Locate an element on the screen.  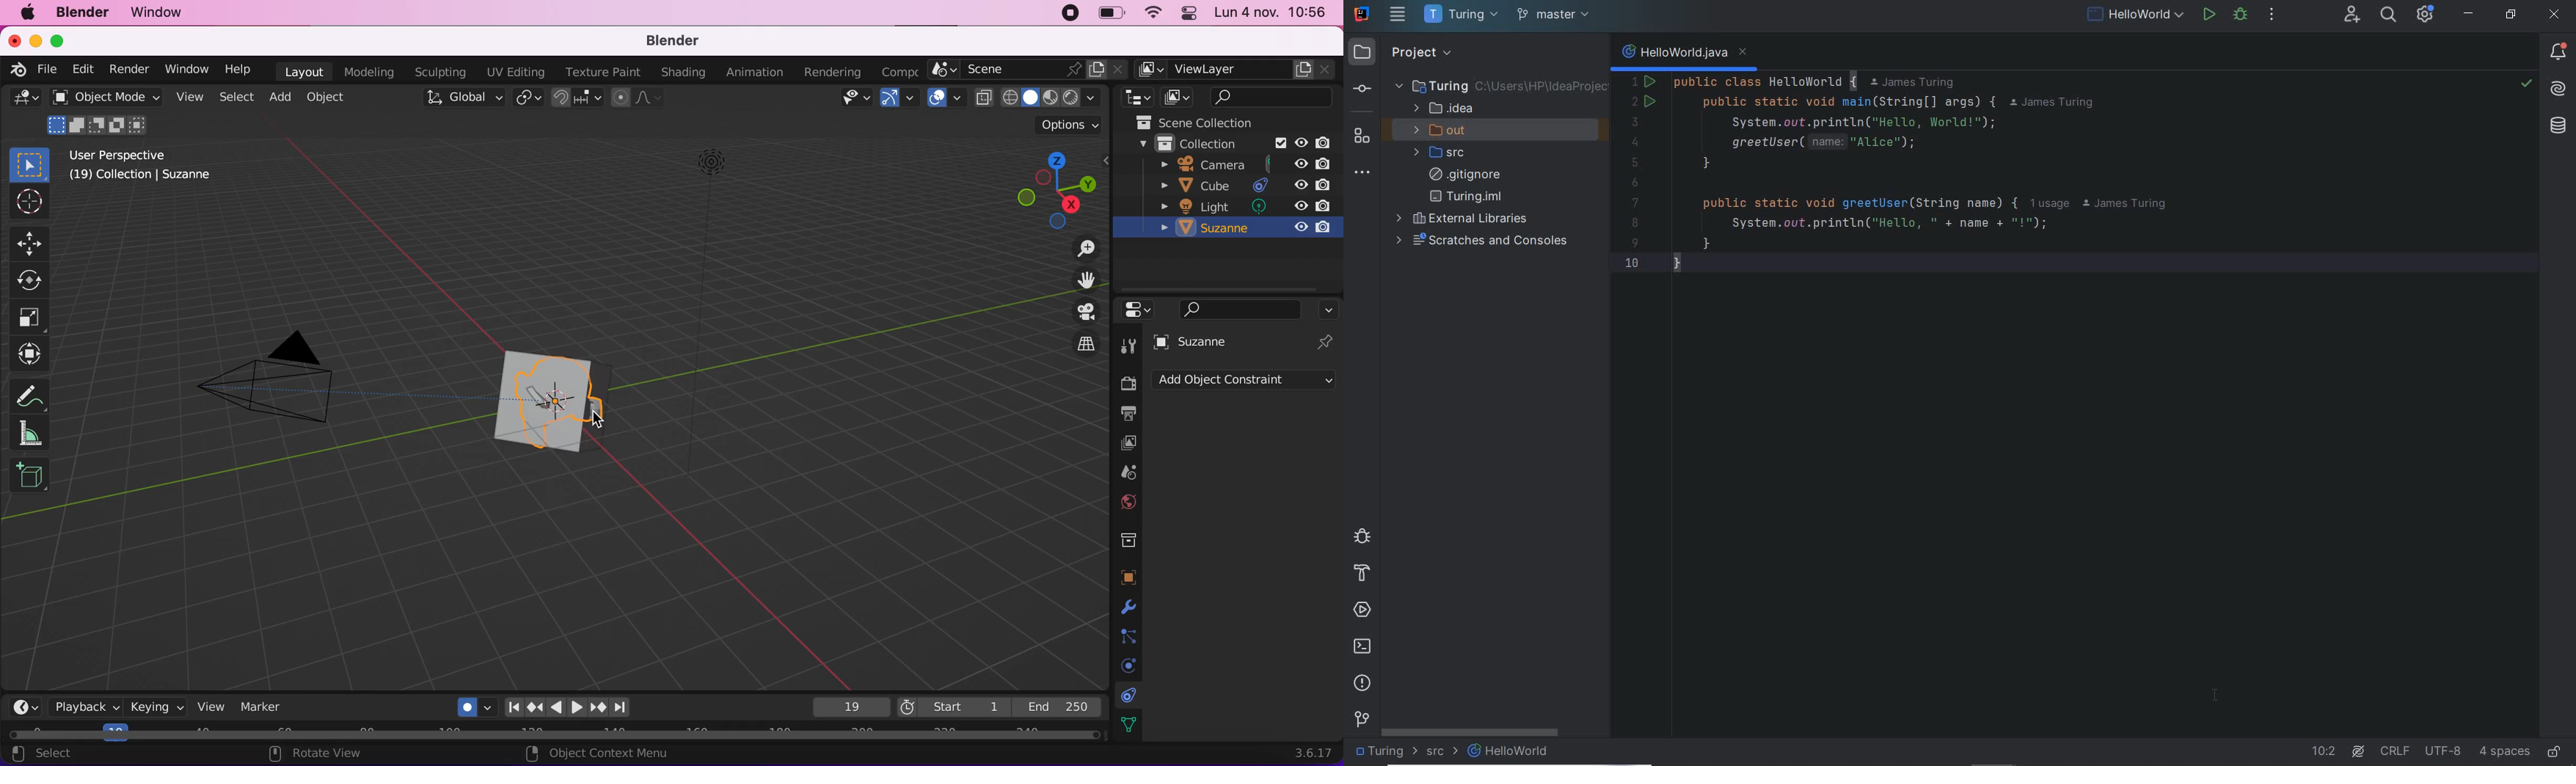
current frame is located at coordinates (848, 707).